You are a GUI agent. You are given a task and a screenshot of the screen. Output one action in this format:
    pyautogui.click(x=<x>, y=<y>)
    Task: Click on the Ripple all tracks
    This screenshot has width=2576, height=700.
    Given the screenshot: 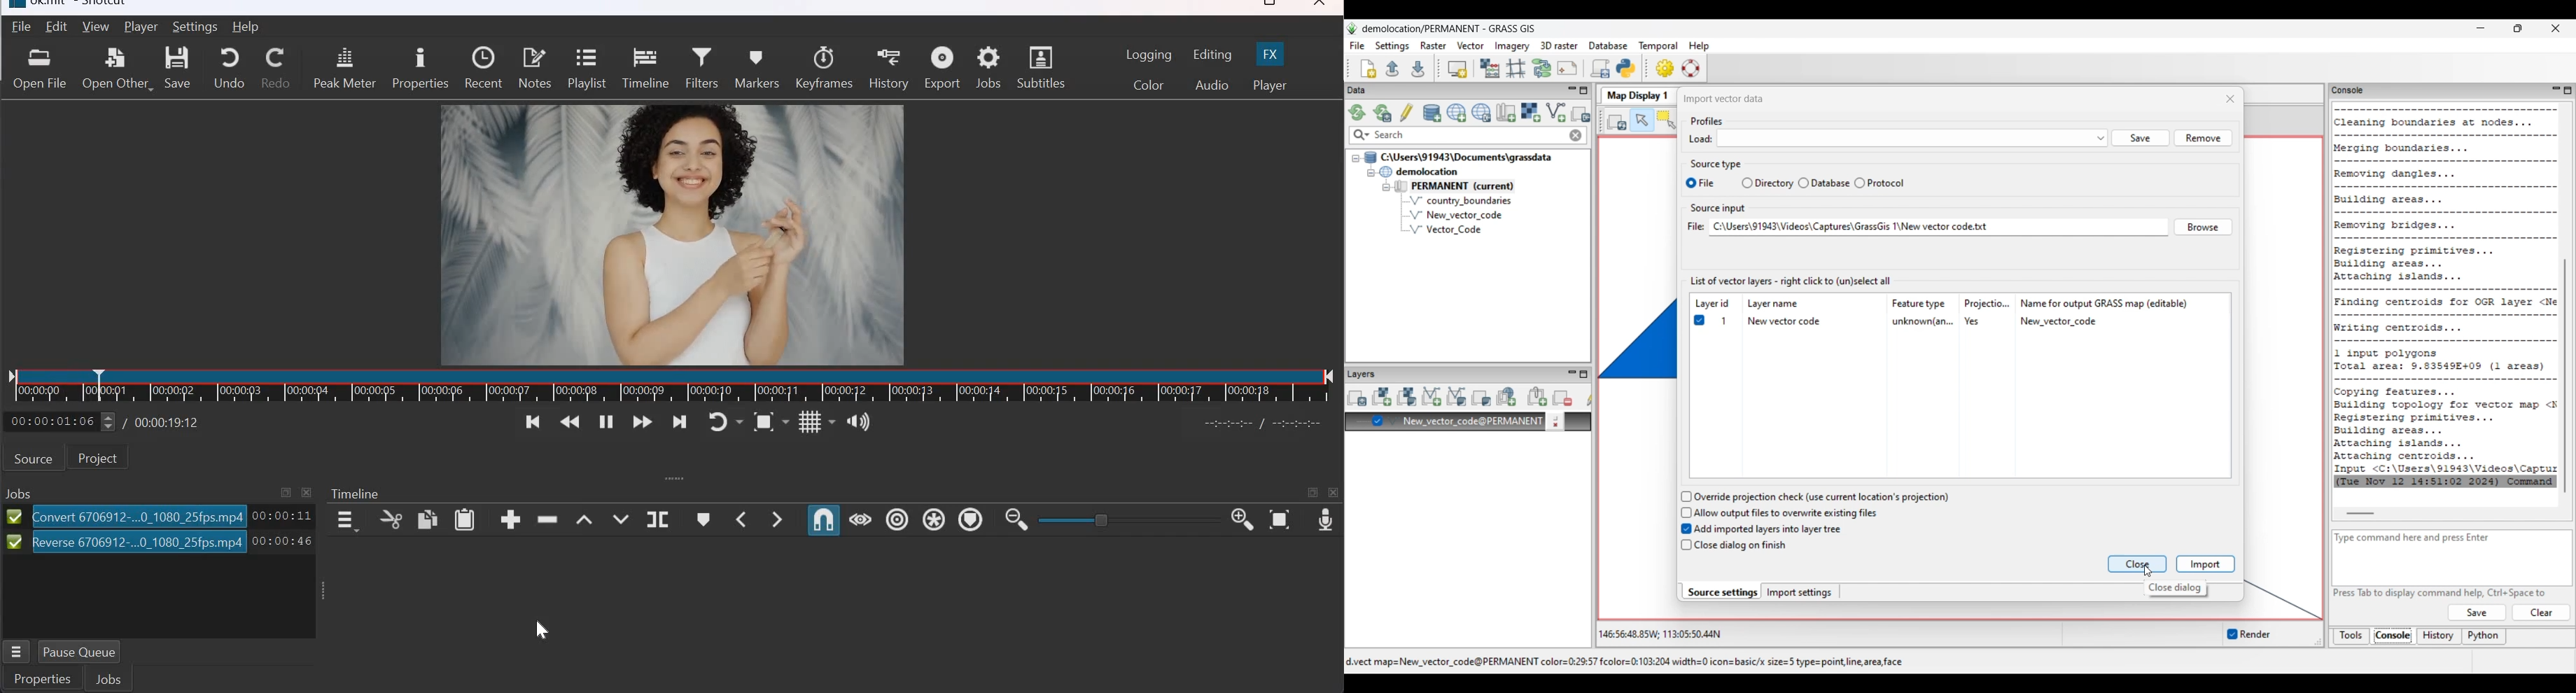 What is the action you would take?
    pyautogui.click(x=933, y=519)
    